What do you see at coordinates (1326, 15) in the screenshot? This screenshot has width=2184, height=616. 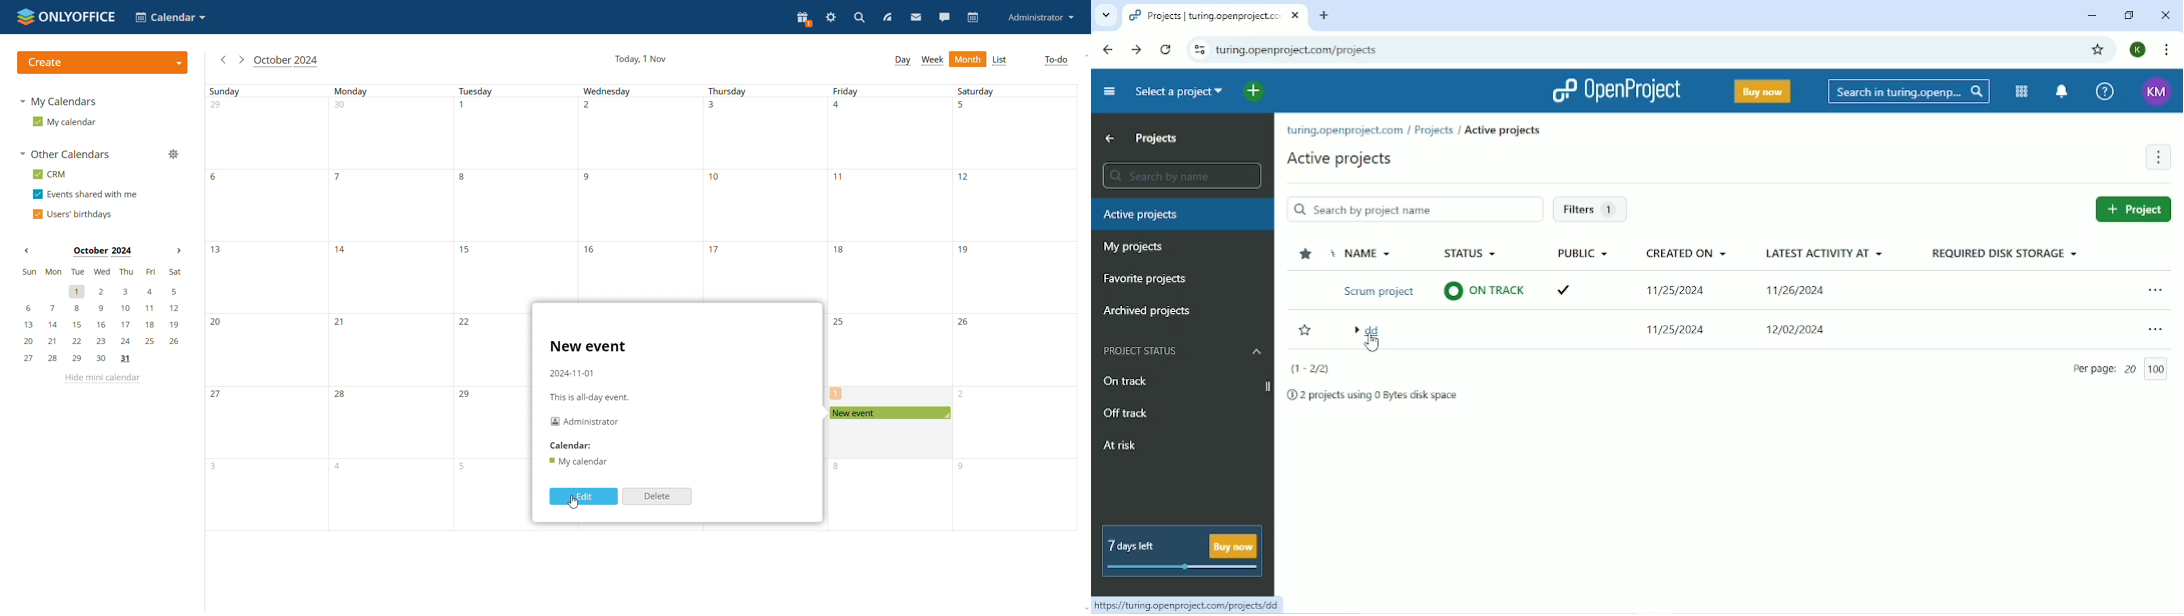 I see `New tab` at bounding box center [1326, 15].